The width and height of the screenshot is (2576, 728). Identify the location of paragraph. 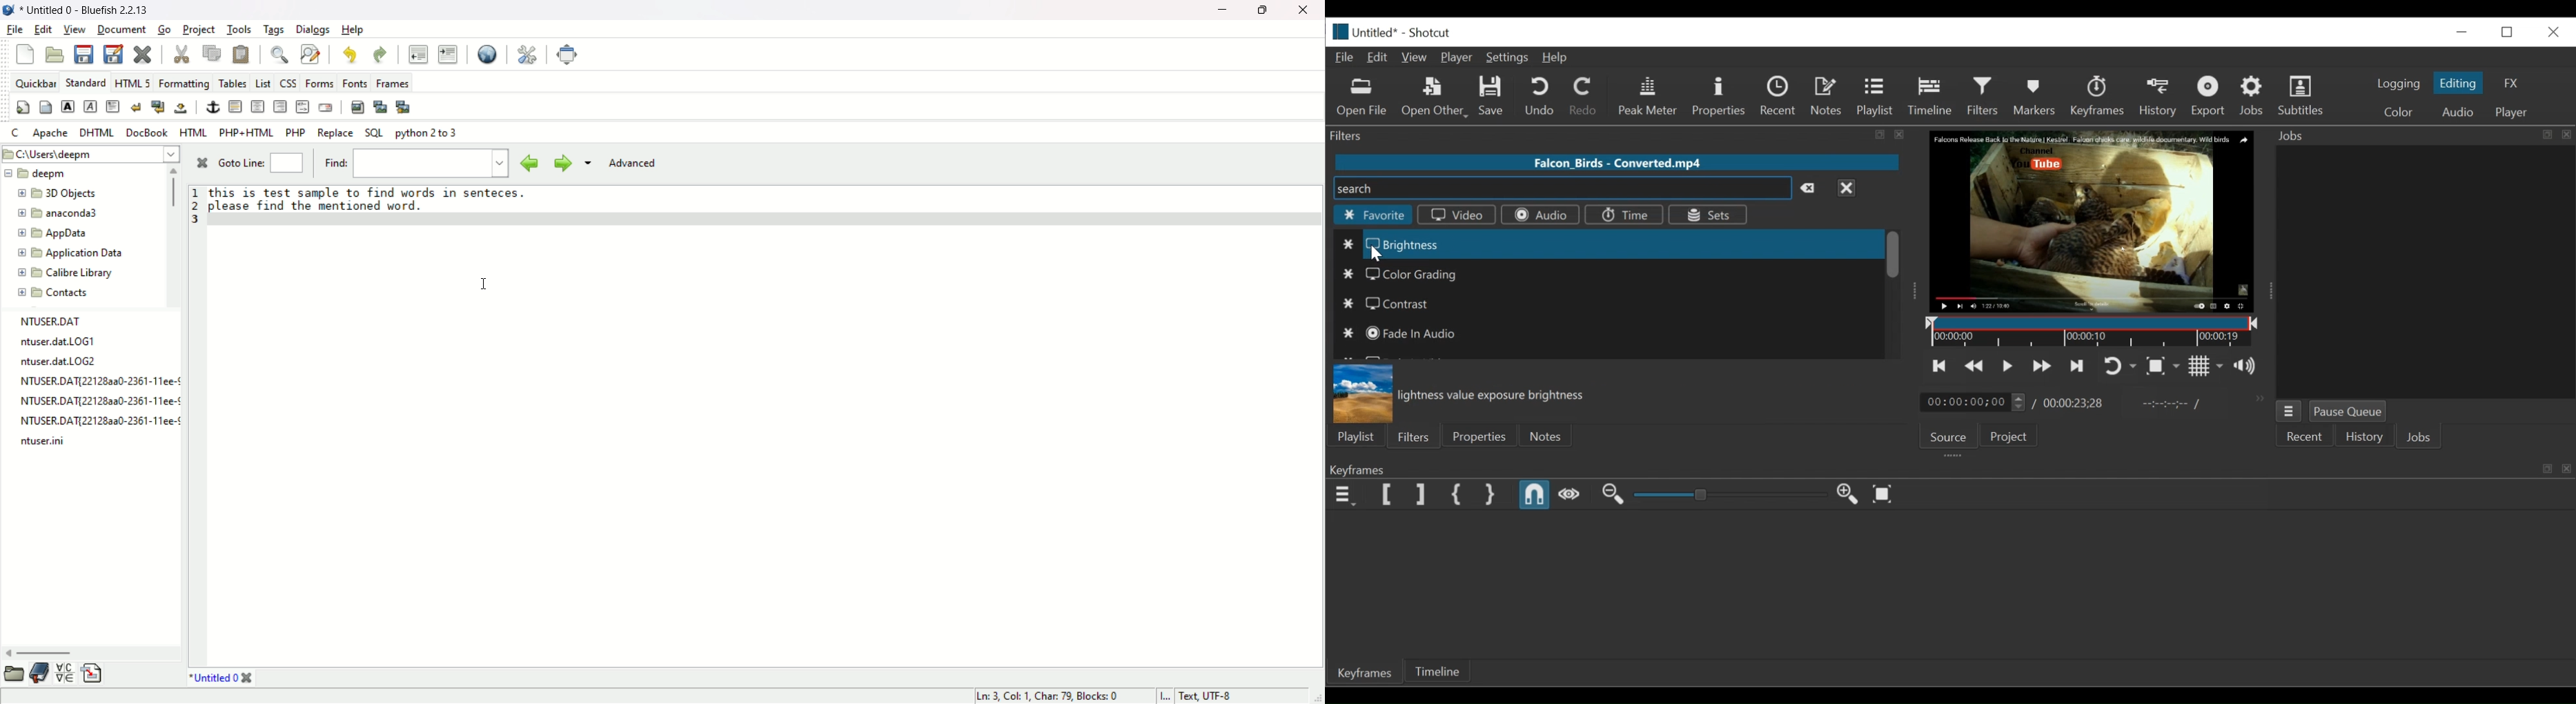
(112, 106).